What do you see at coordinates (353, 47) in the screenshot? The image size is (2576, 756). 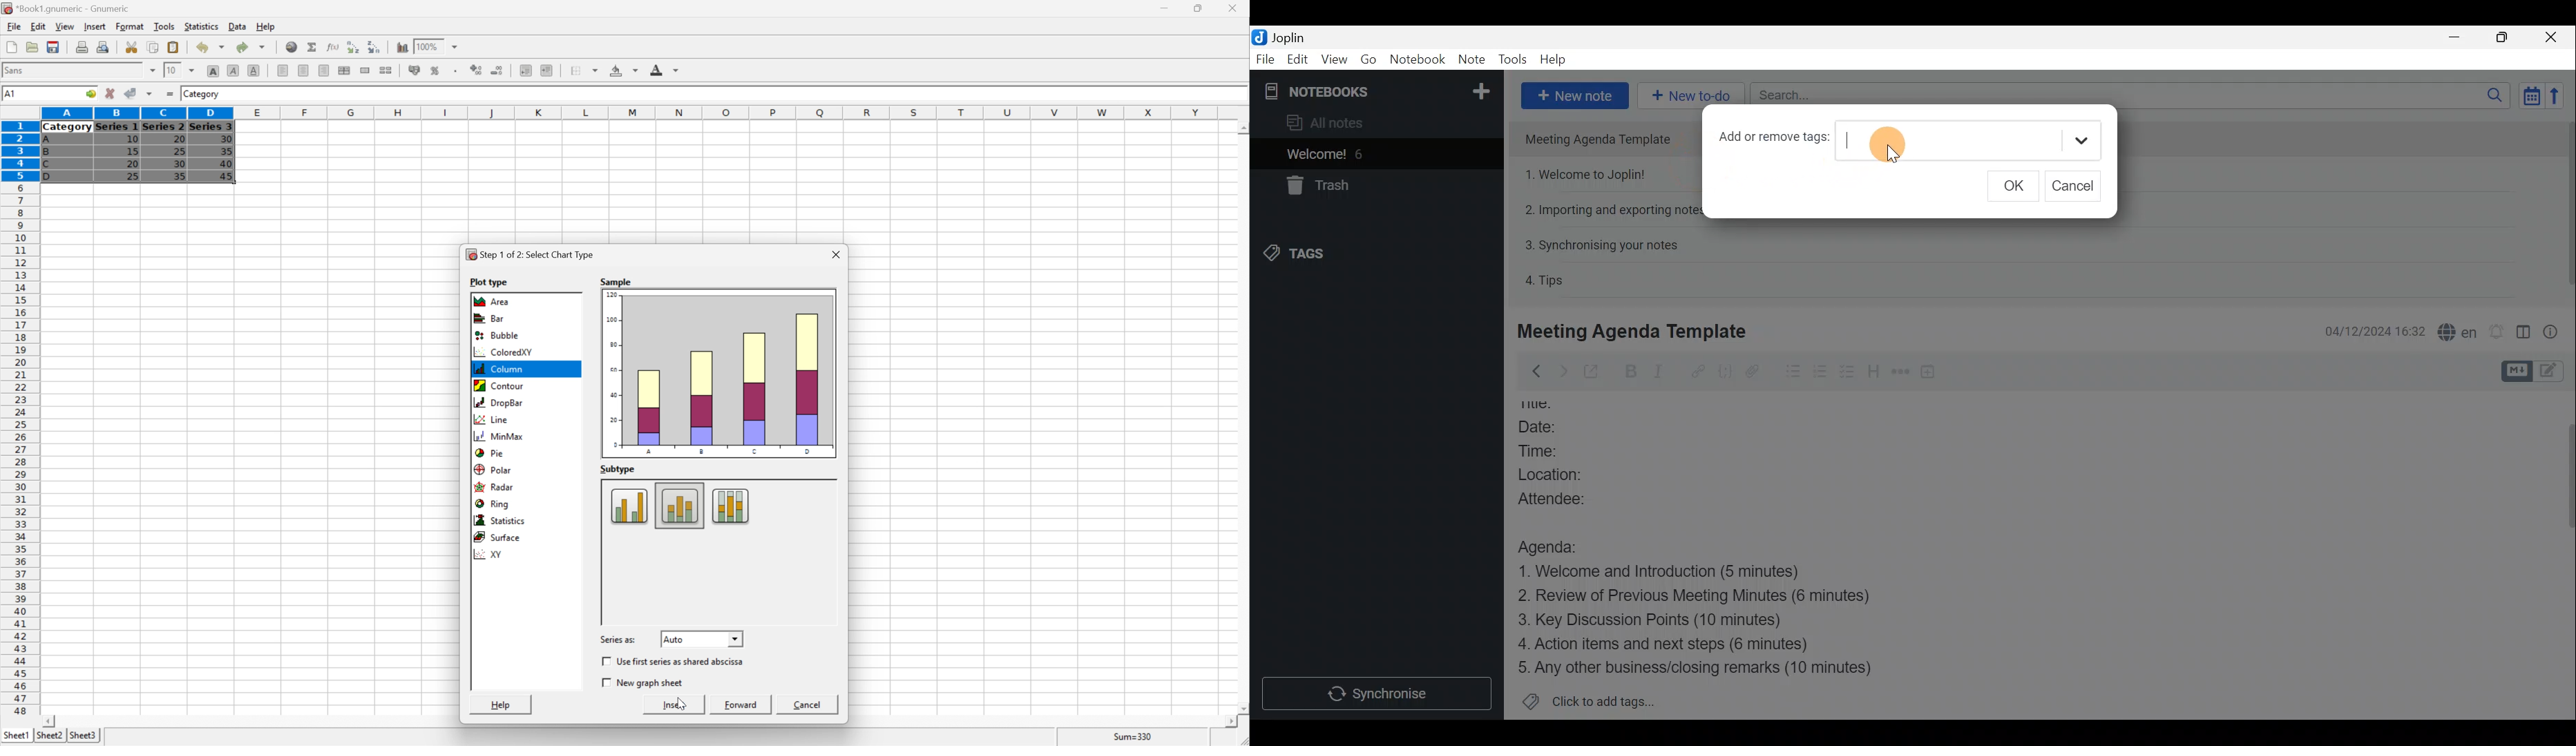 I see `Sort the selected region in ascending order based on the first column selected` at bounding box center [353, 47].